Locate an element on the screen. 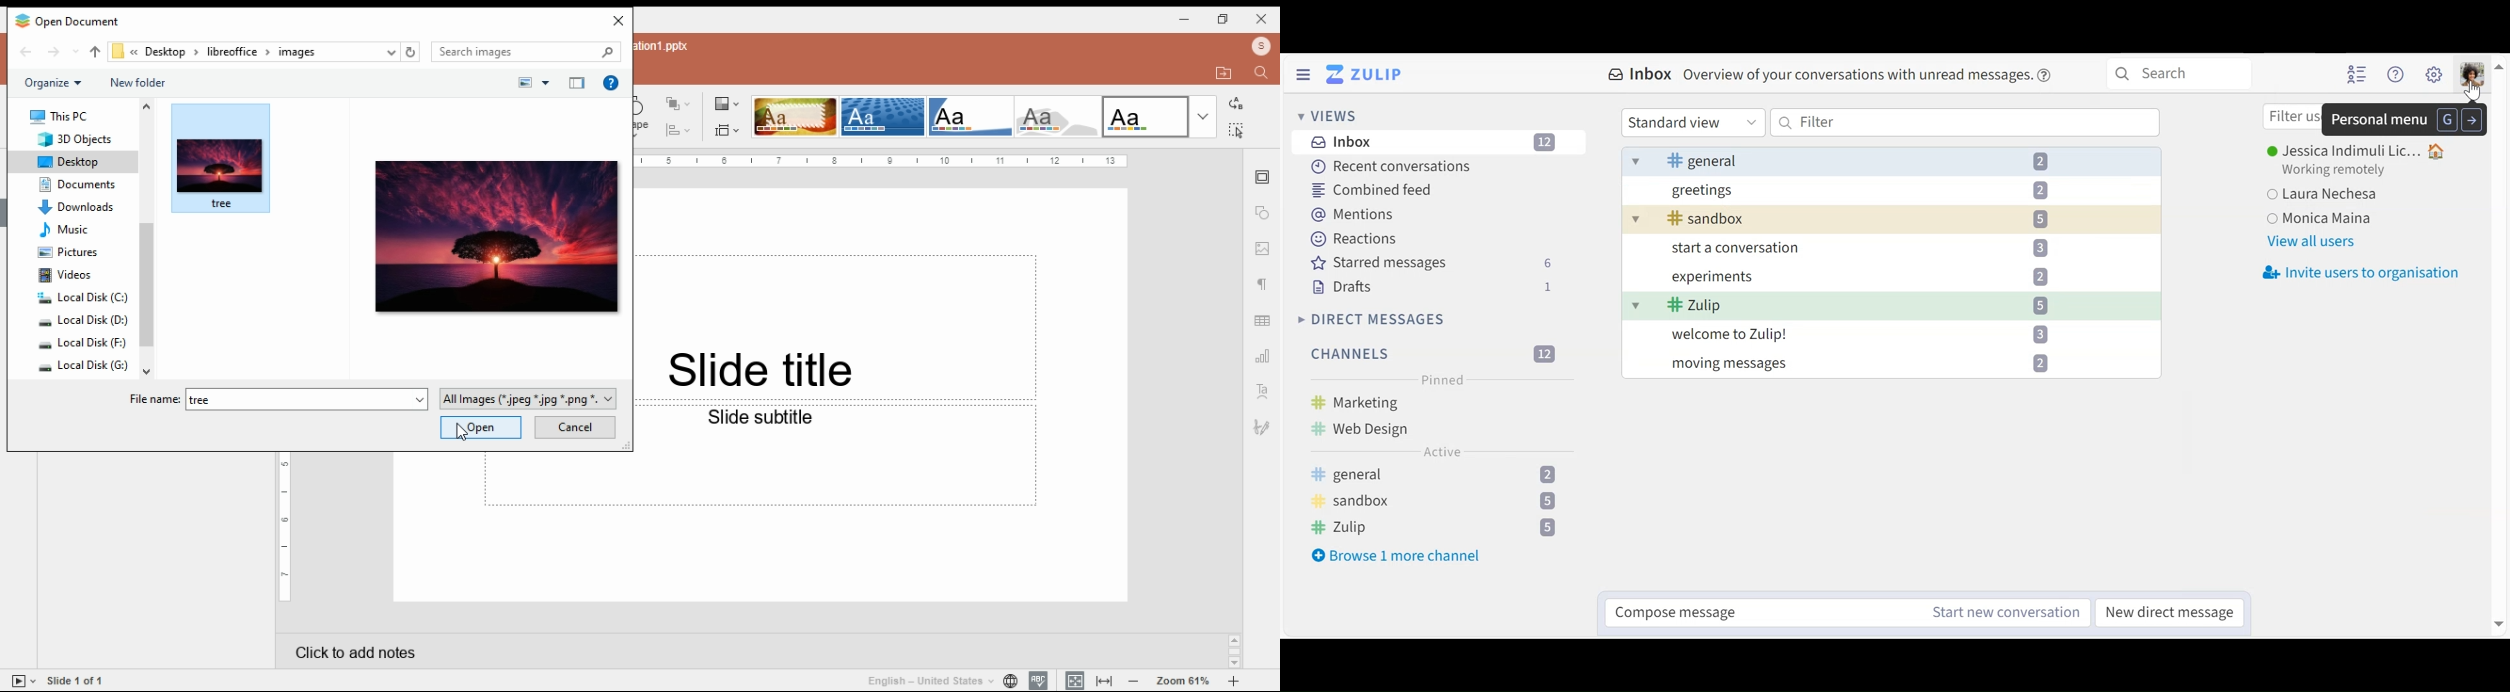 The image size is (2520, 700). images is located at coordinates (296, 53).